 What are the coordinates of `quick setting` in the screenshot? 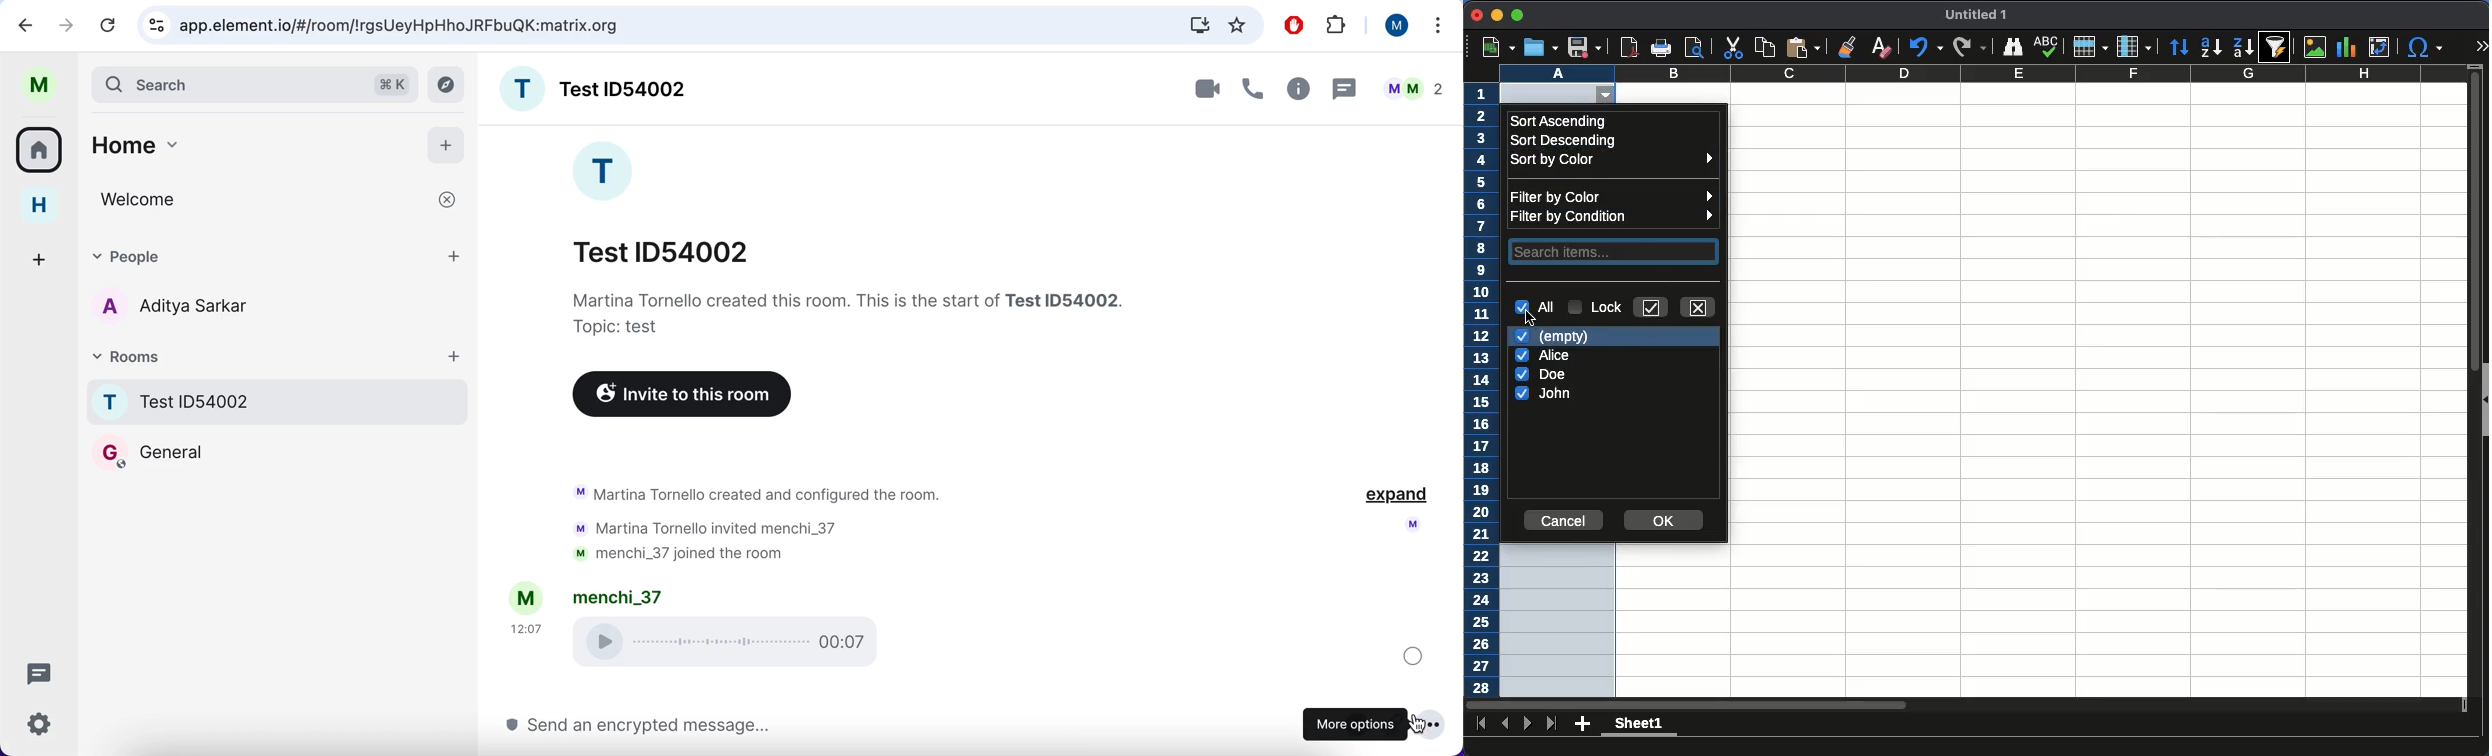 It's located at (38, 726).